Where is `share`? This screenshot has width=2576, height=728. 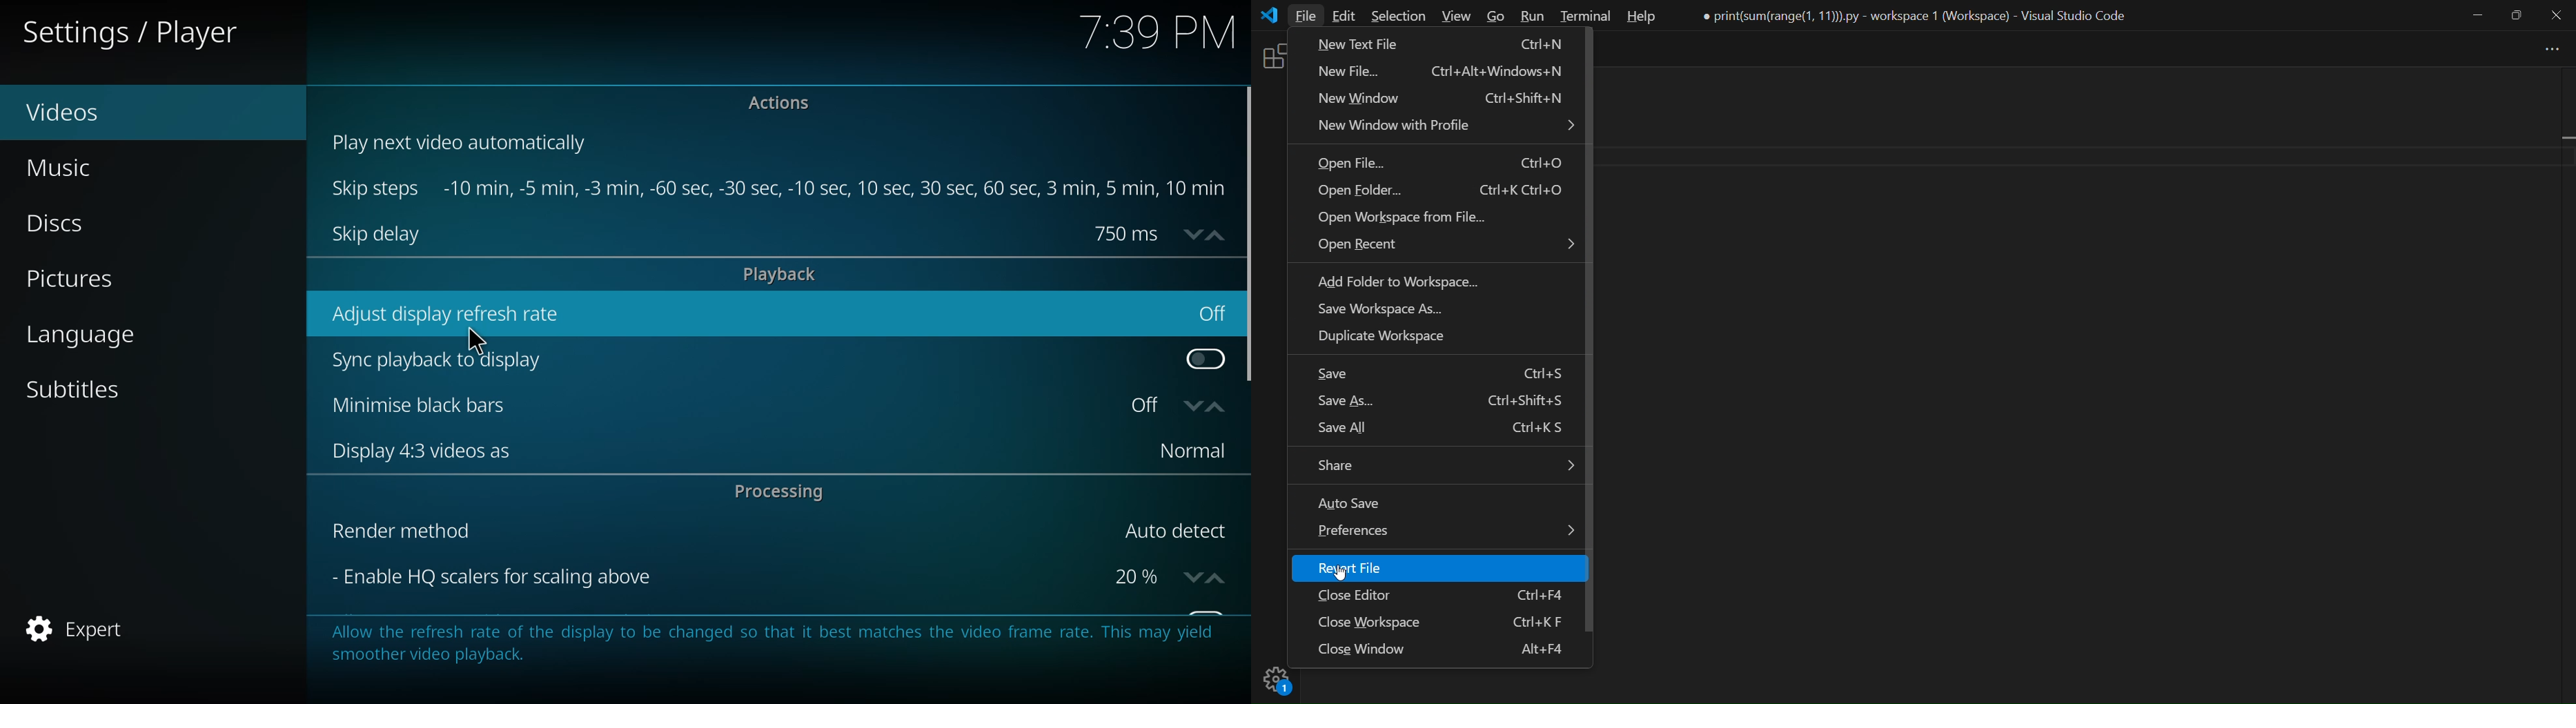 share is located at coordinates (1447, 466).